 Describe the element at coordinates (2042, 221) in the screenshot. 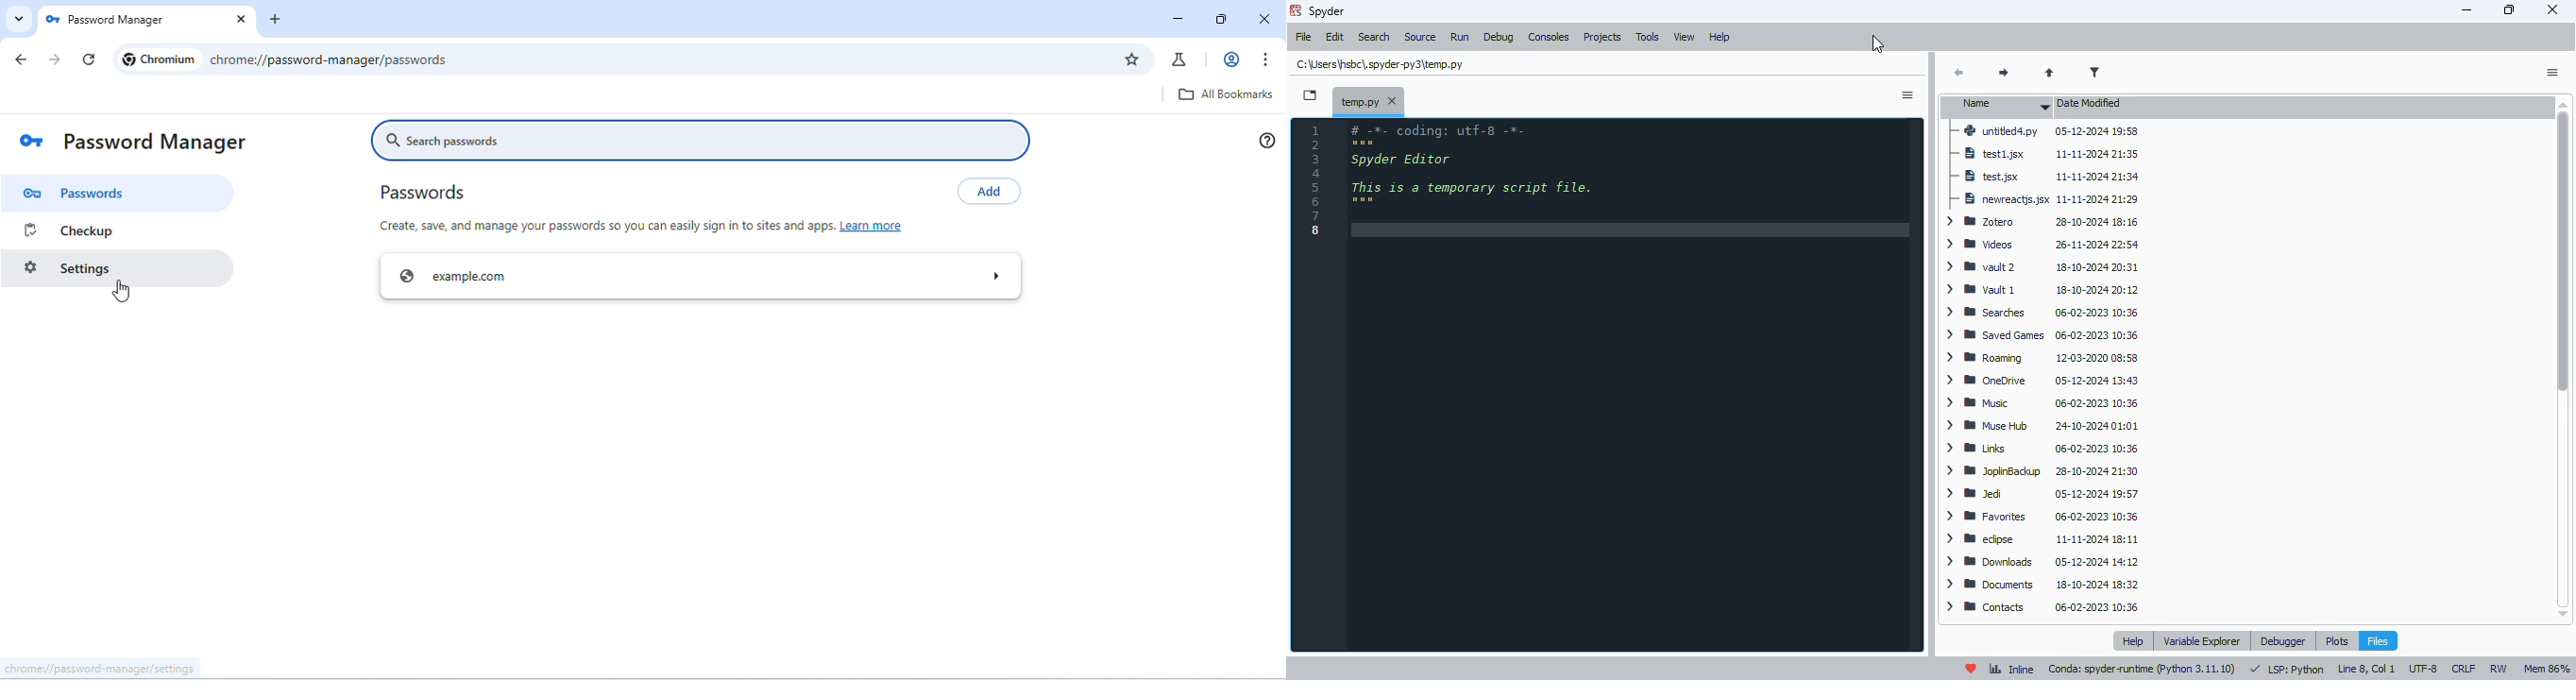

I see `Zotero` at that location.